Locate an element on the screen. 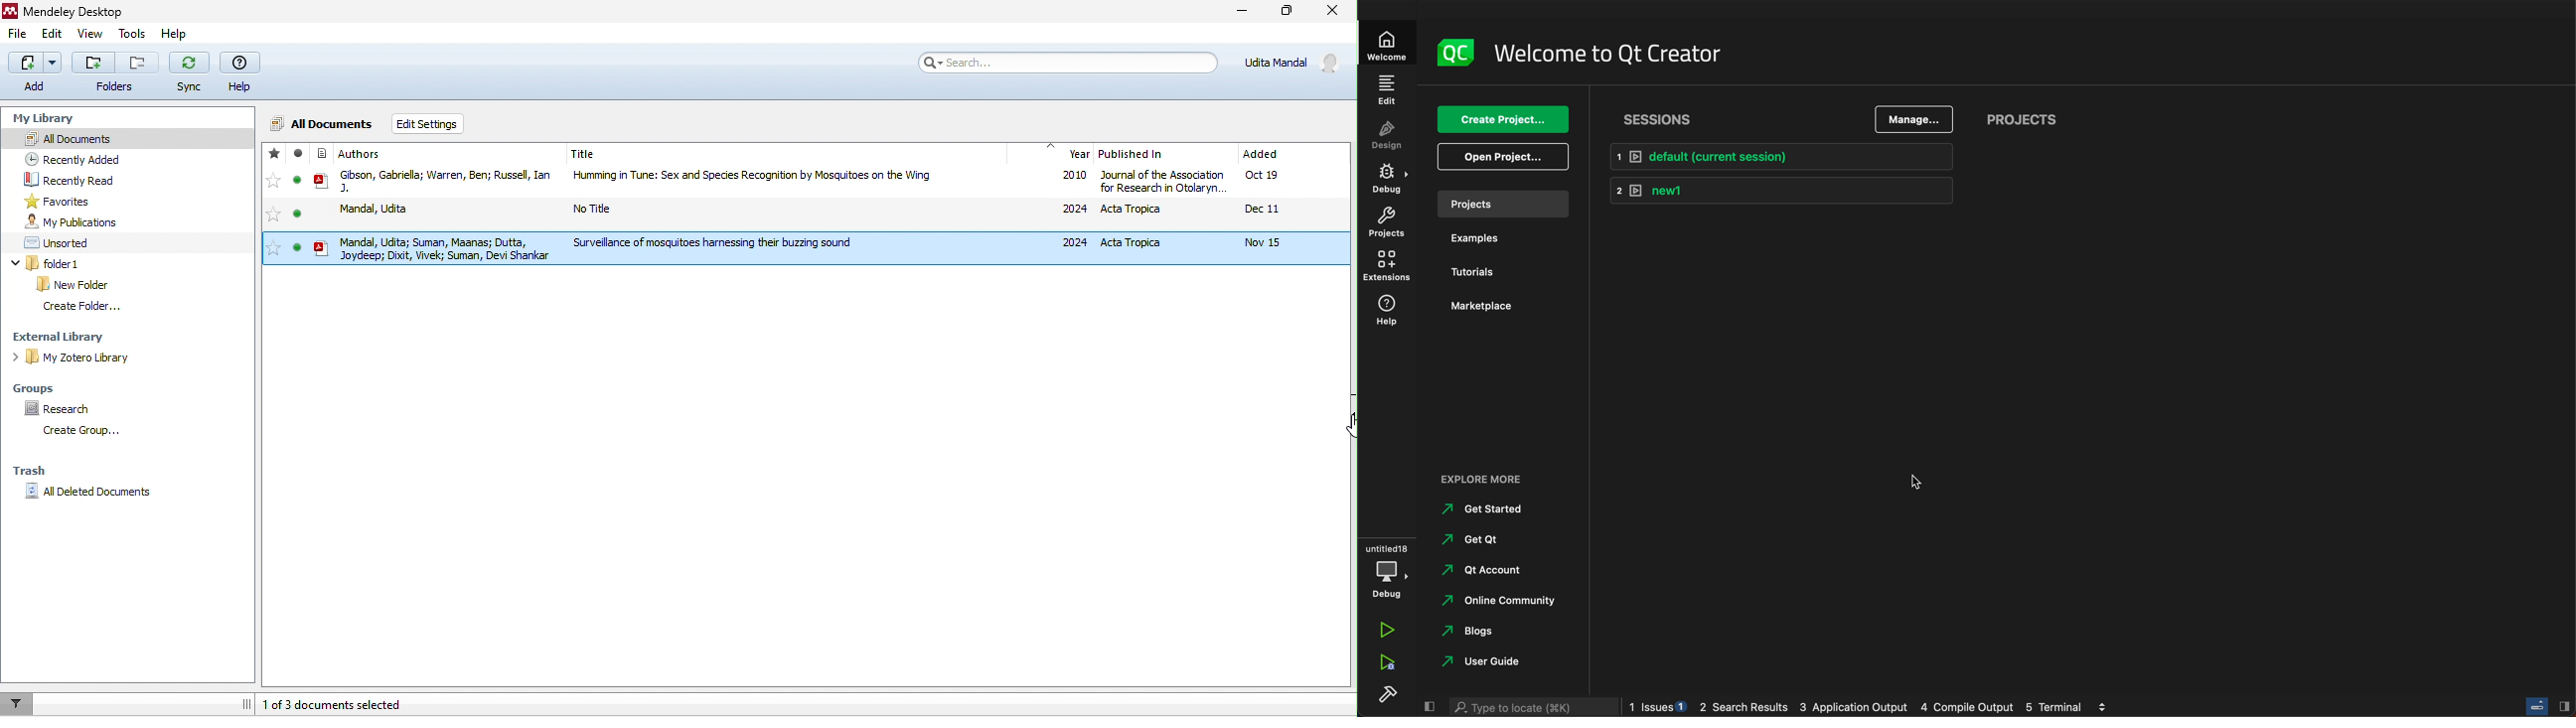 This screenshot has height=728, width=2576. help is located at coordinates (243, 71).